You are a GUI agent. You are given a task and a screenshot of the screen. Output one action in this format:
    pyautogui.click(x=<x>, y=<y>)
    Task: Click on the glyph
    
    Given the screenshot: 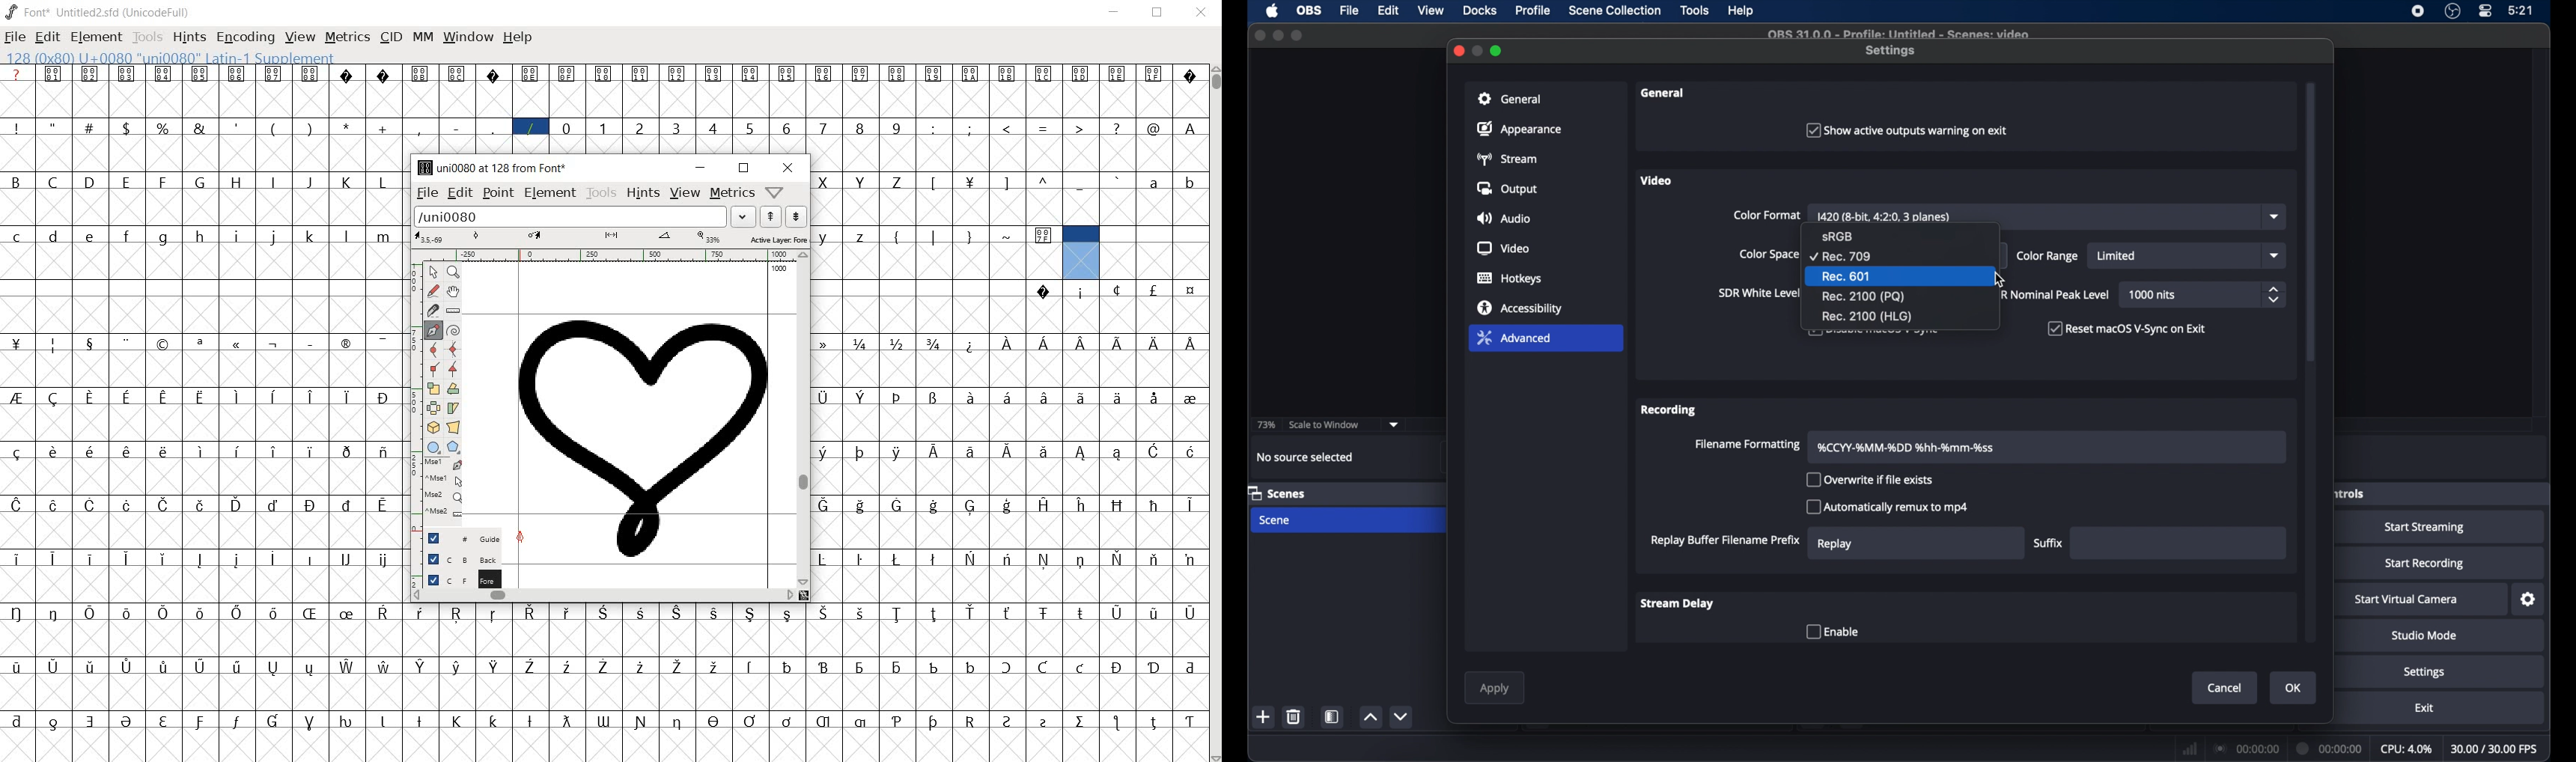 What is the action you would take?
    pyautogui.click(x=1154, y=73)
    